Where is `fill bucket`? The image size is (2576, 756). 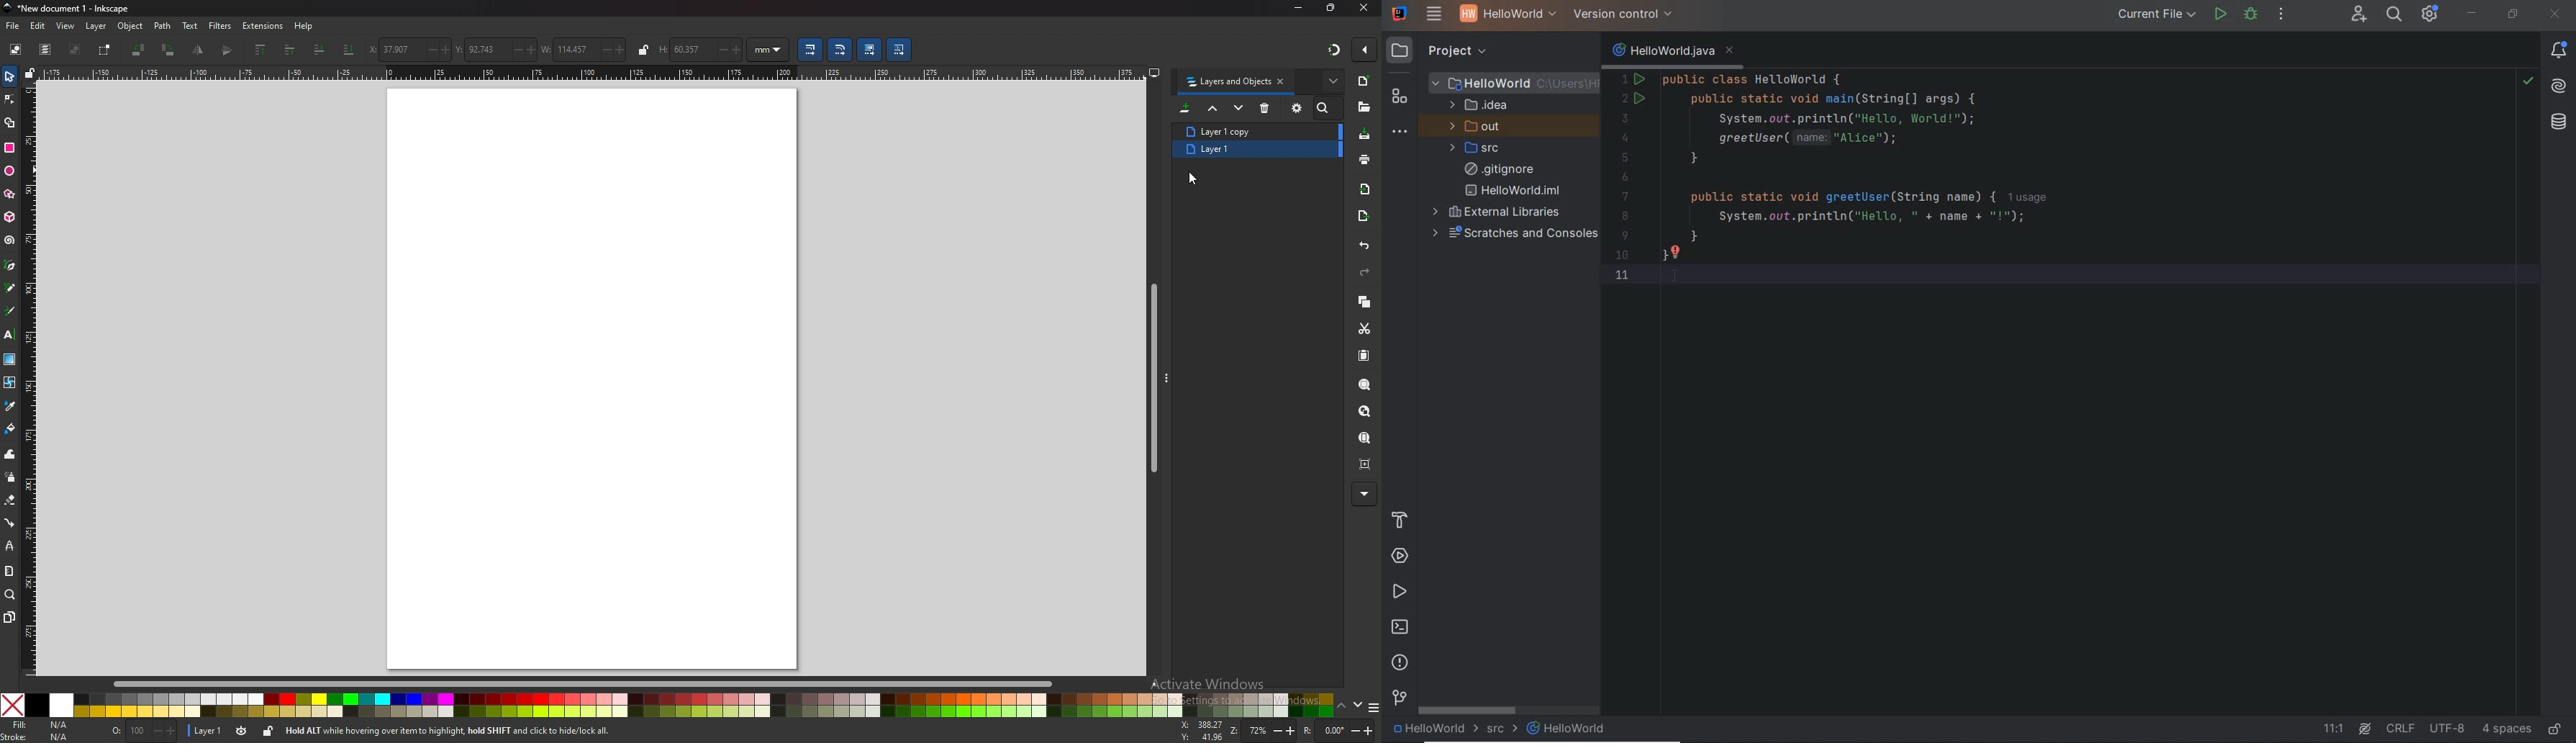 fill bucket is located at coordinates (11, 428).